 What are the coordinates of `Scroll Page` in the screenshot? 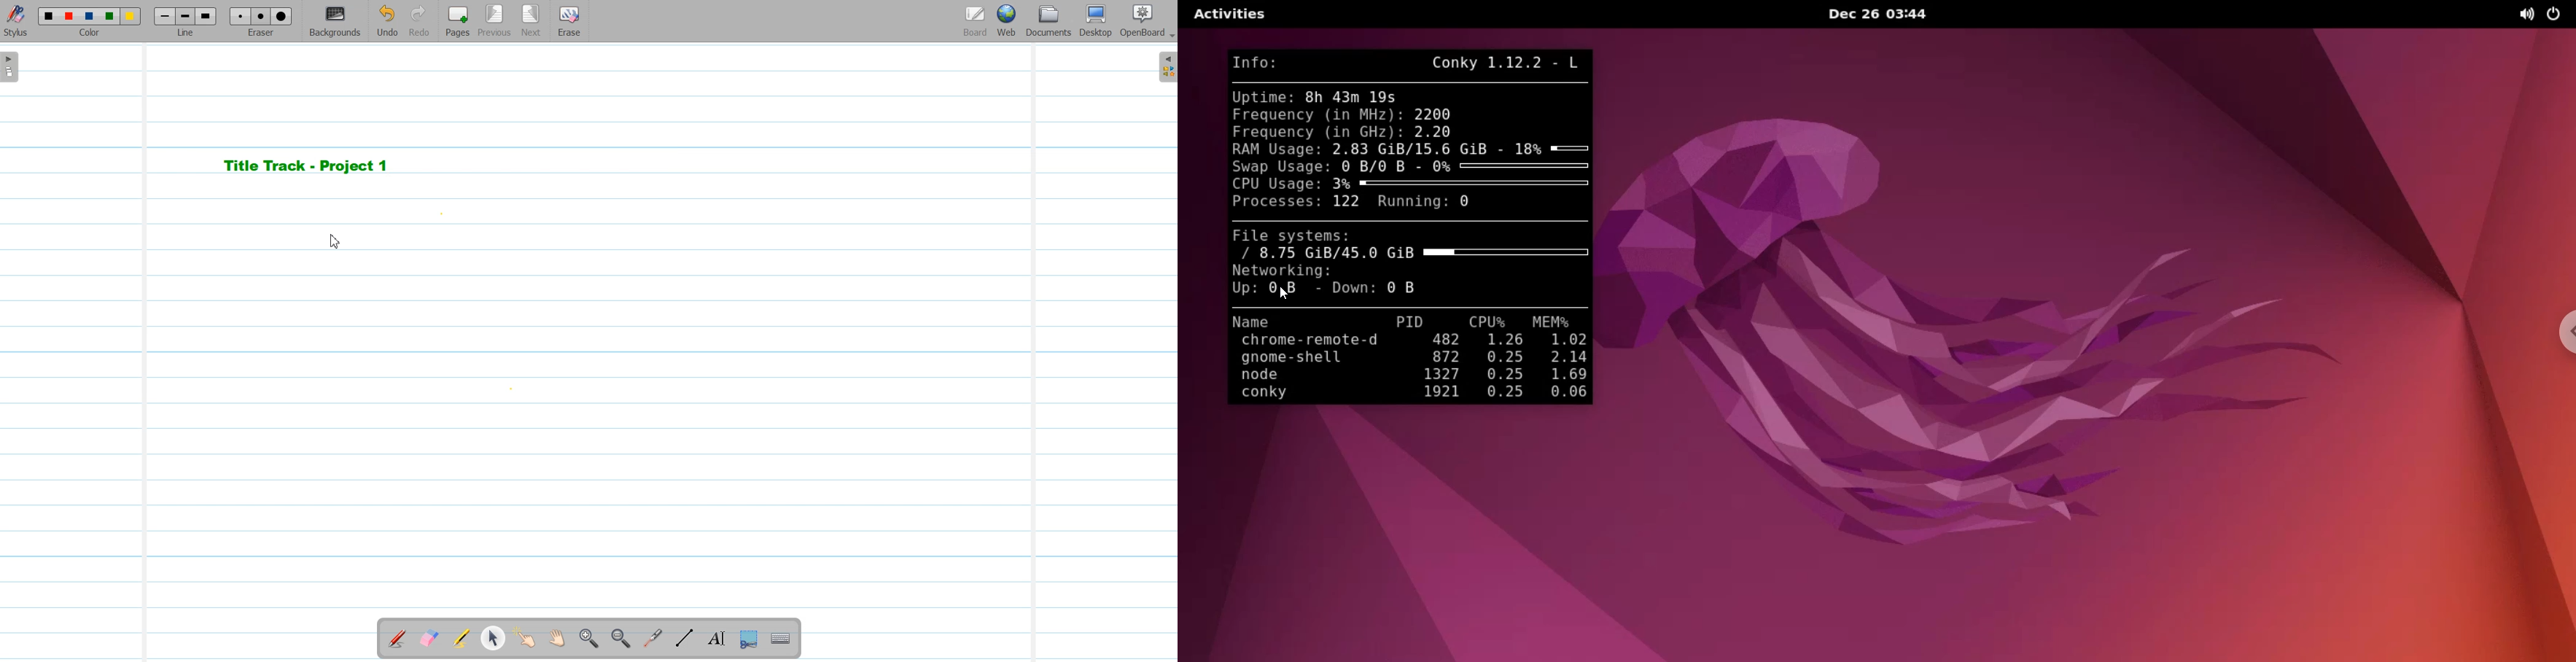 It's located at (557, 639).